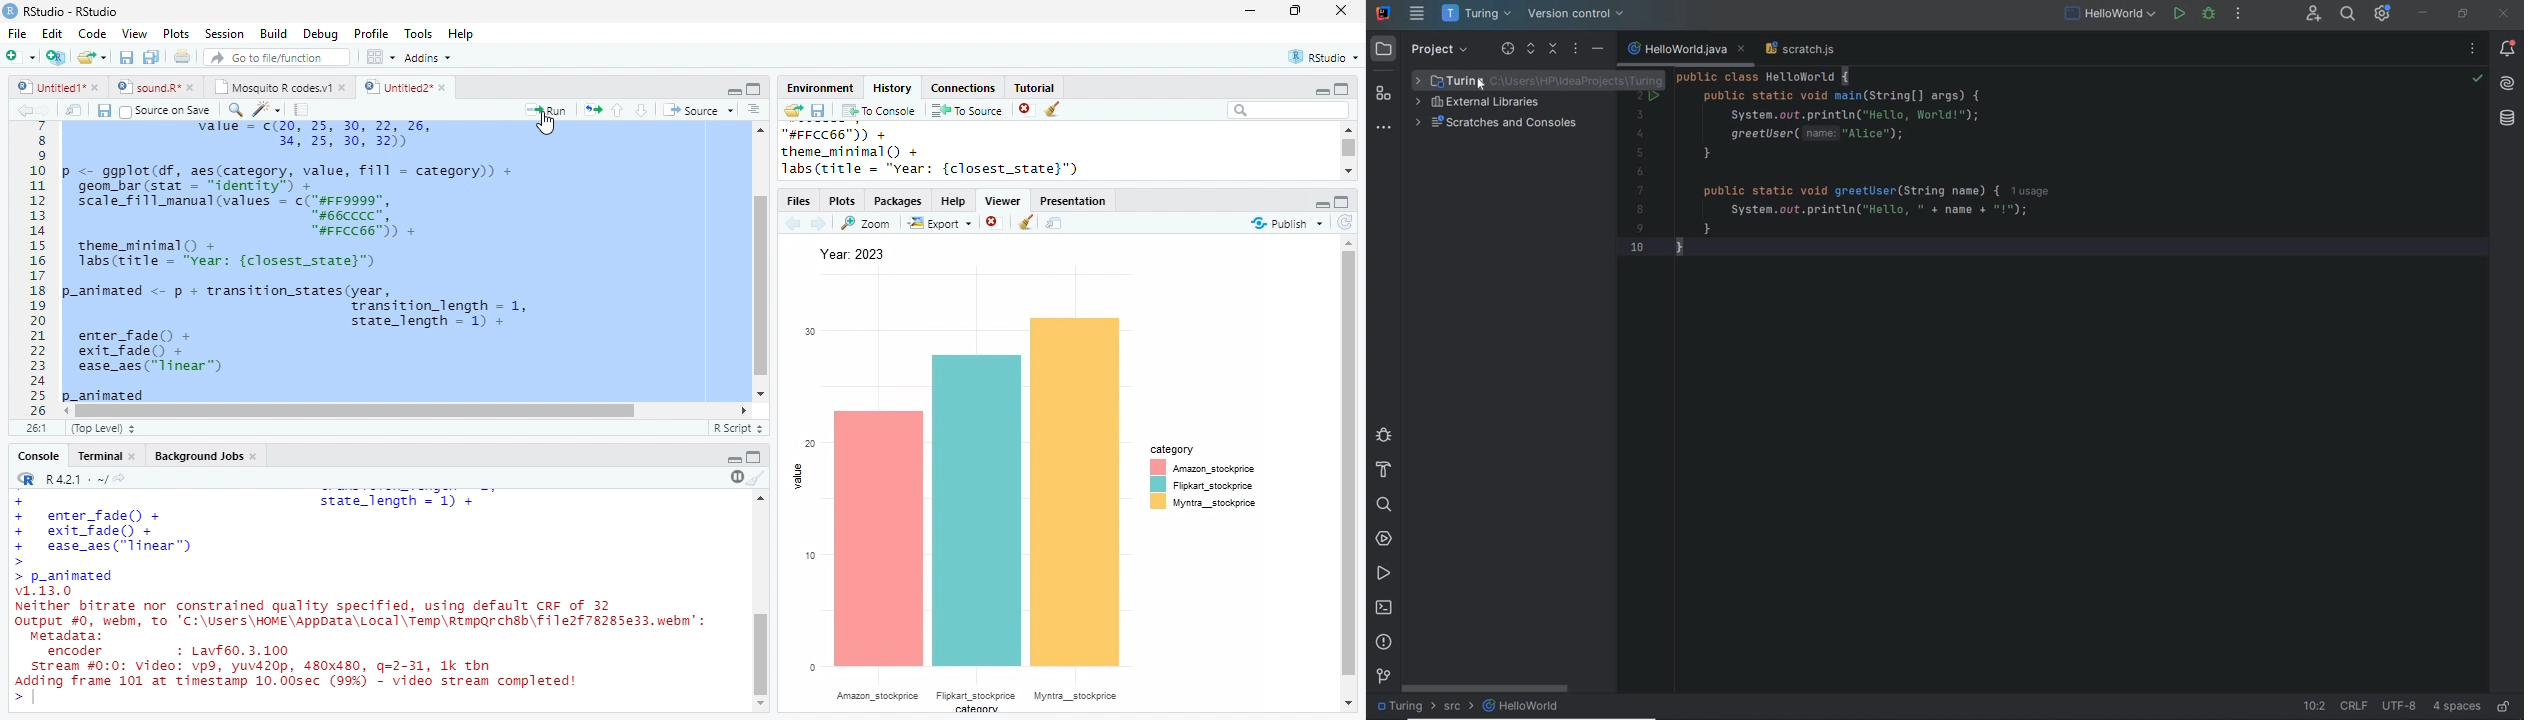 The width and height of the screenshot is (2548, 728). I want to click on scroll down, so click(1347, 171).